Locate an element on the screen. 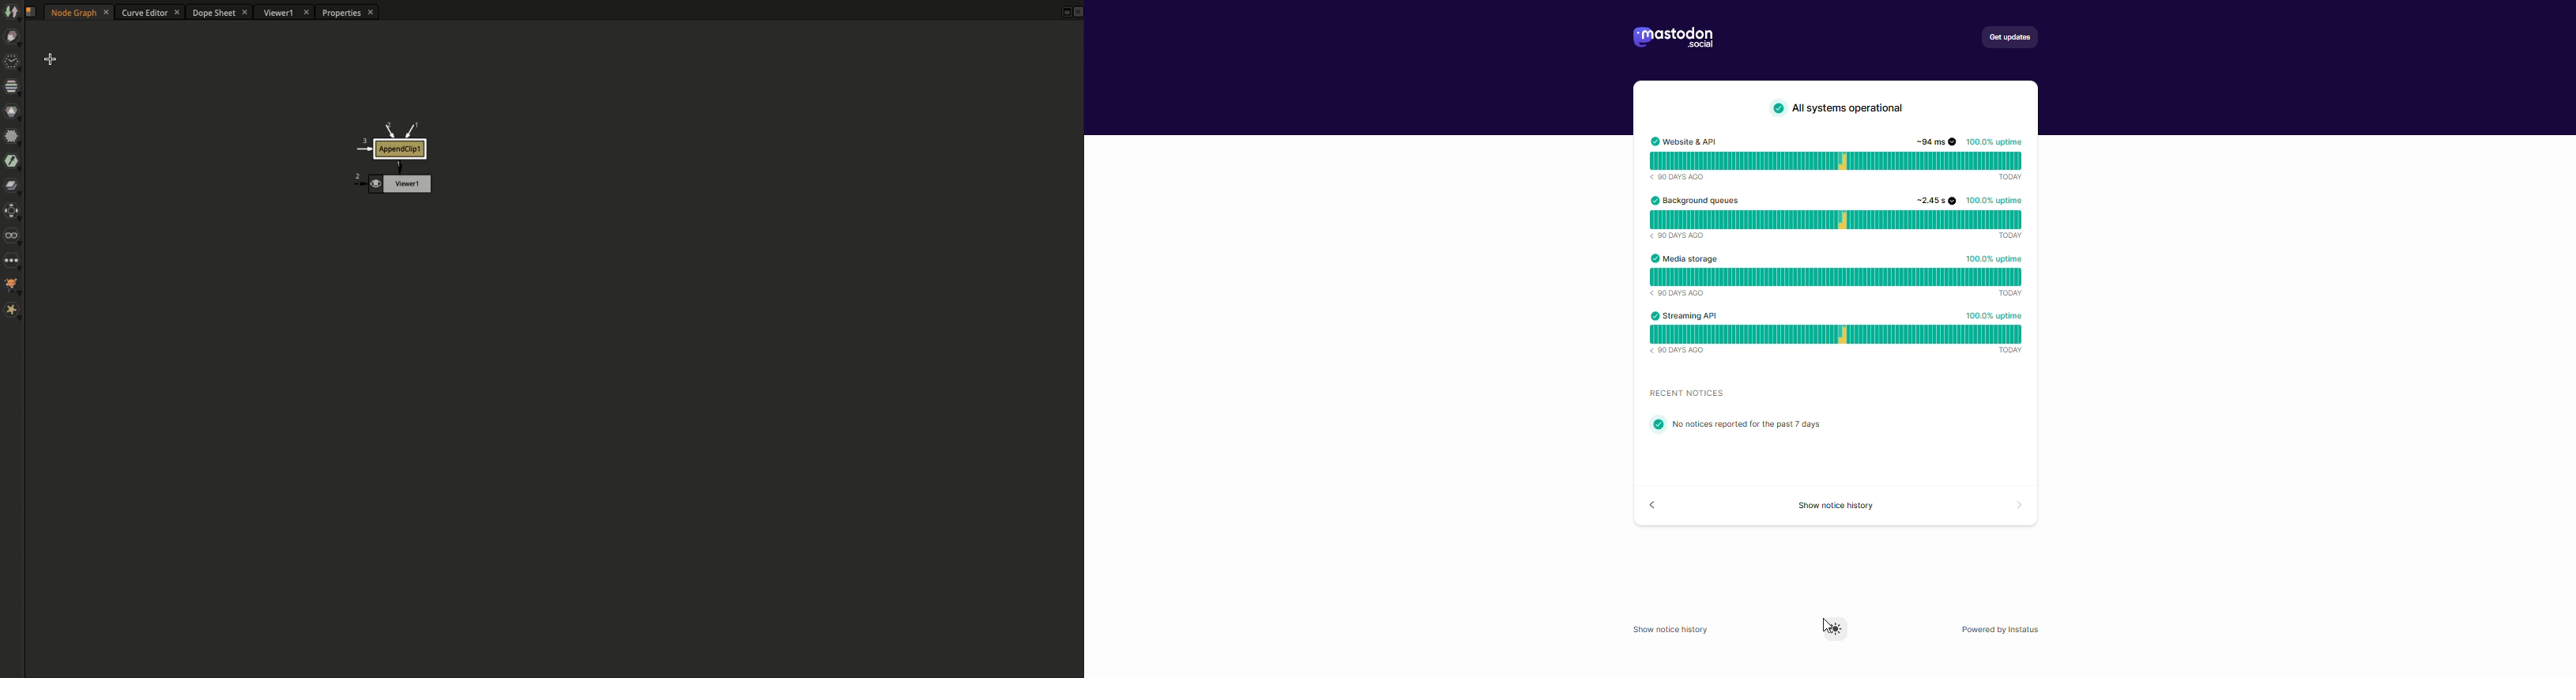 The width and height of the screenshot is (2576, 700). logo is located at coordinates (1674, 40).